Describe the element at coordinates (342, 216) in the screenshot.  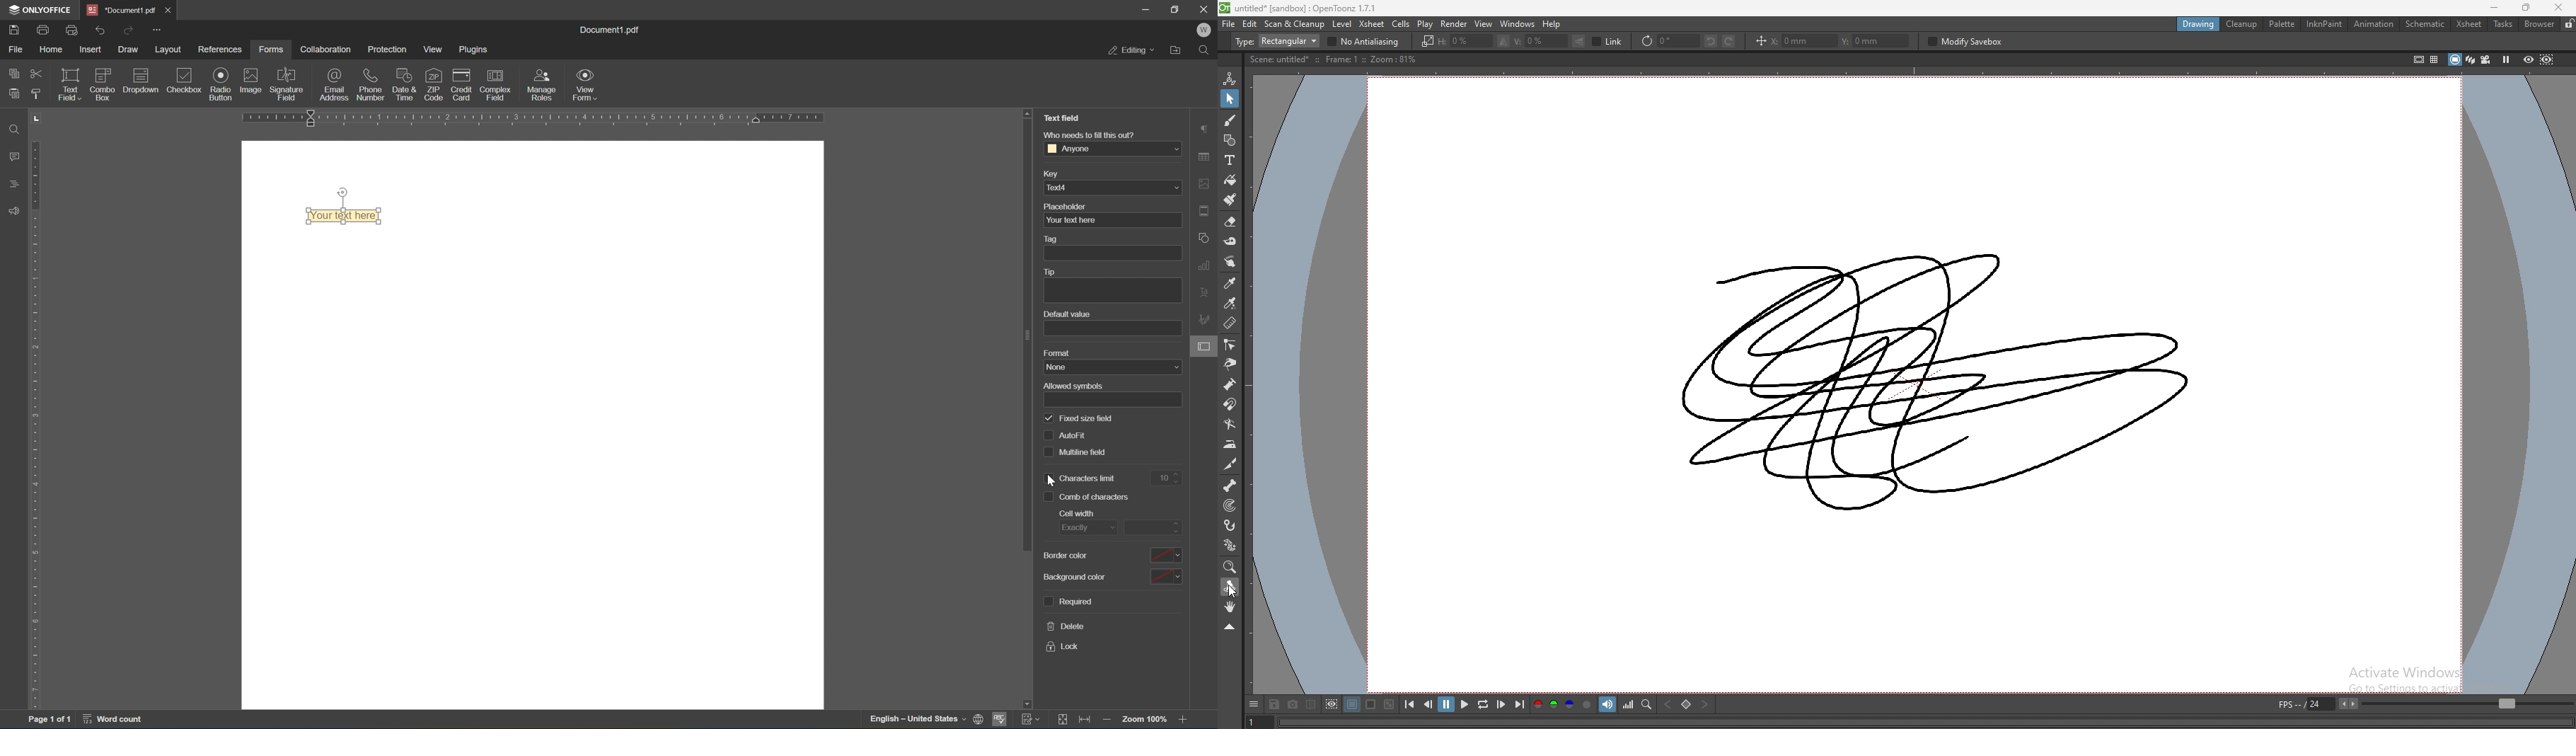
I see `your text here` at that location.